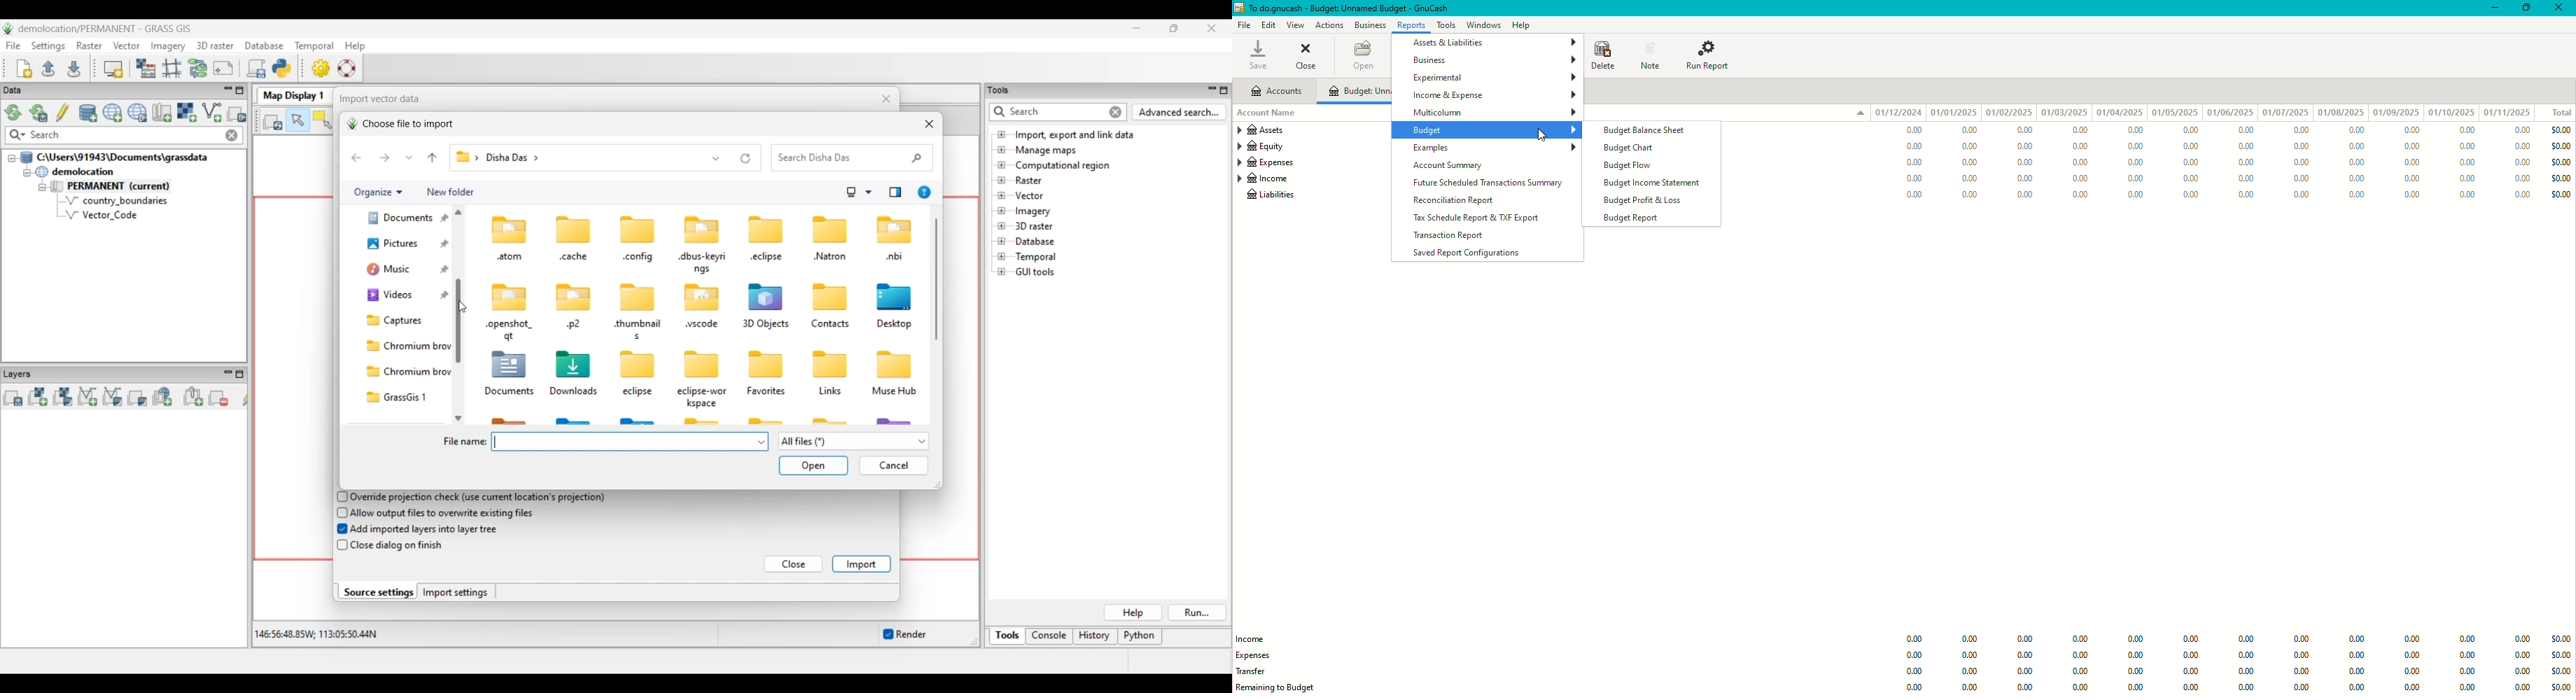  I want to click on Budget Profit and Loss, so click(1646, 200).